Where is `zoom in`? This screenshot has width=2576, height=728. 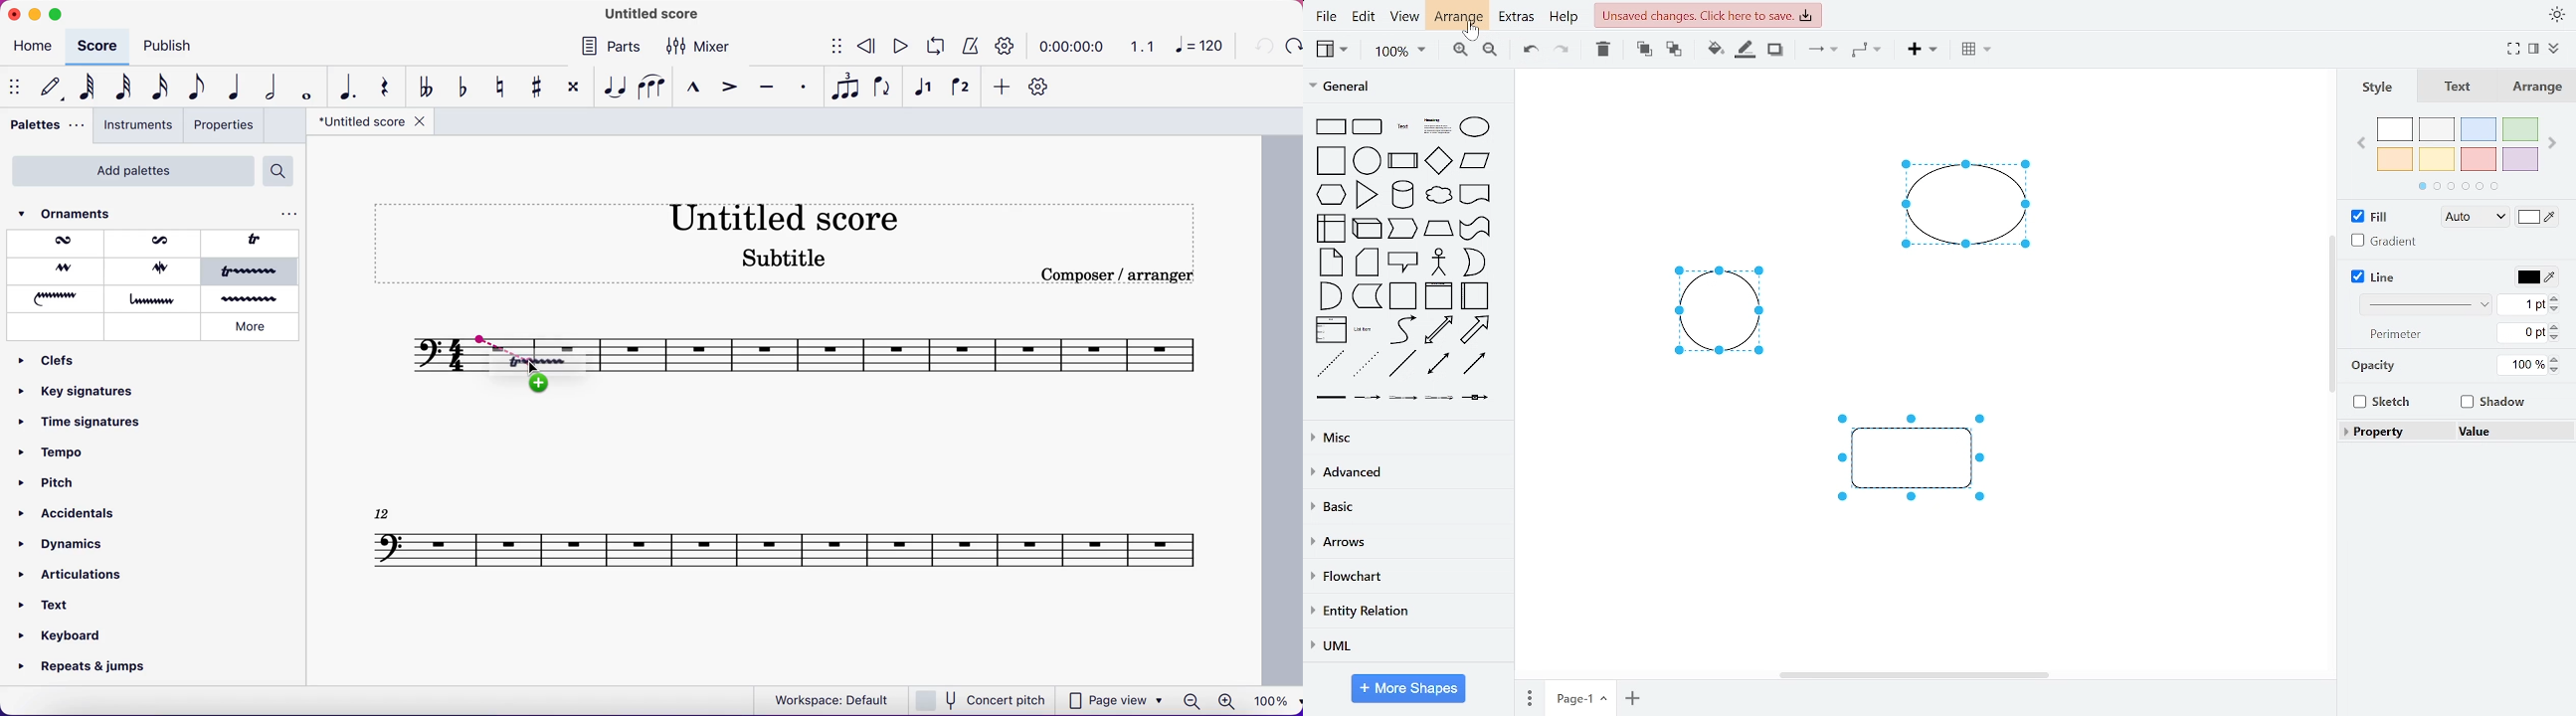
zoom in is located at coordinates (1461, 51).